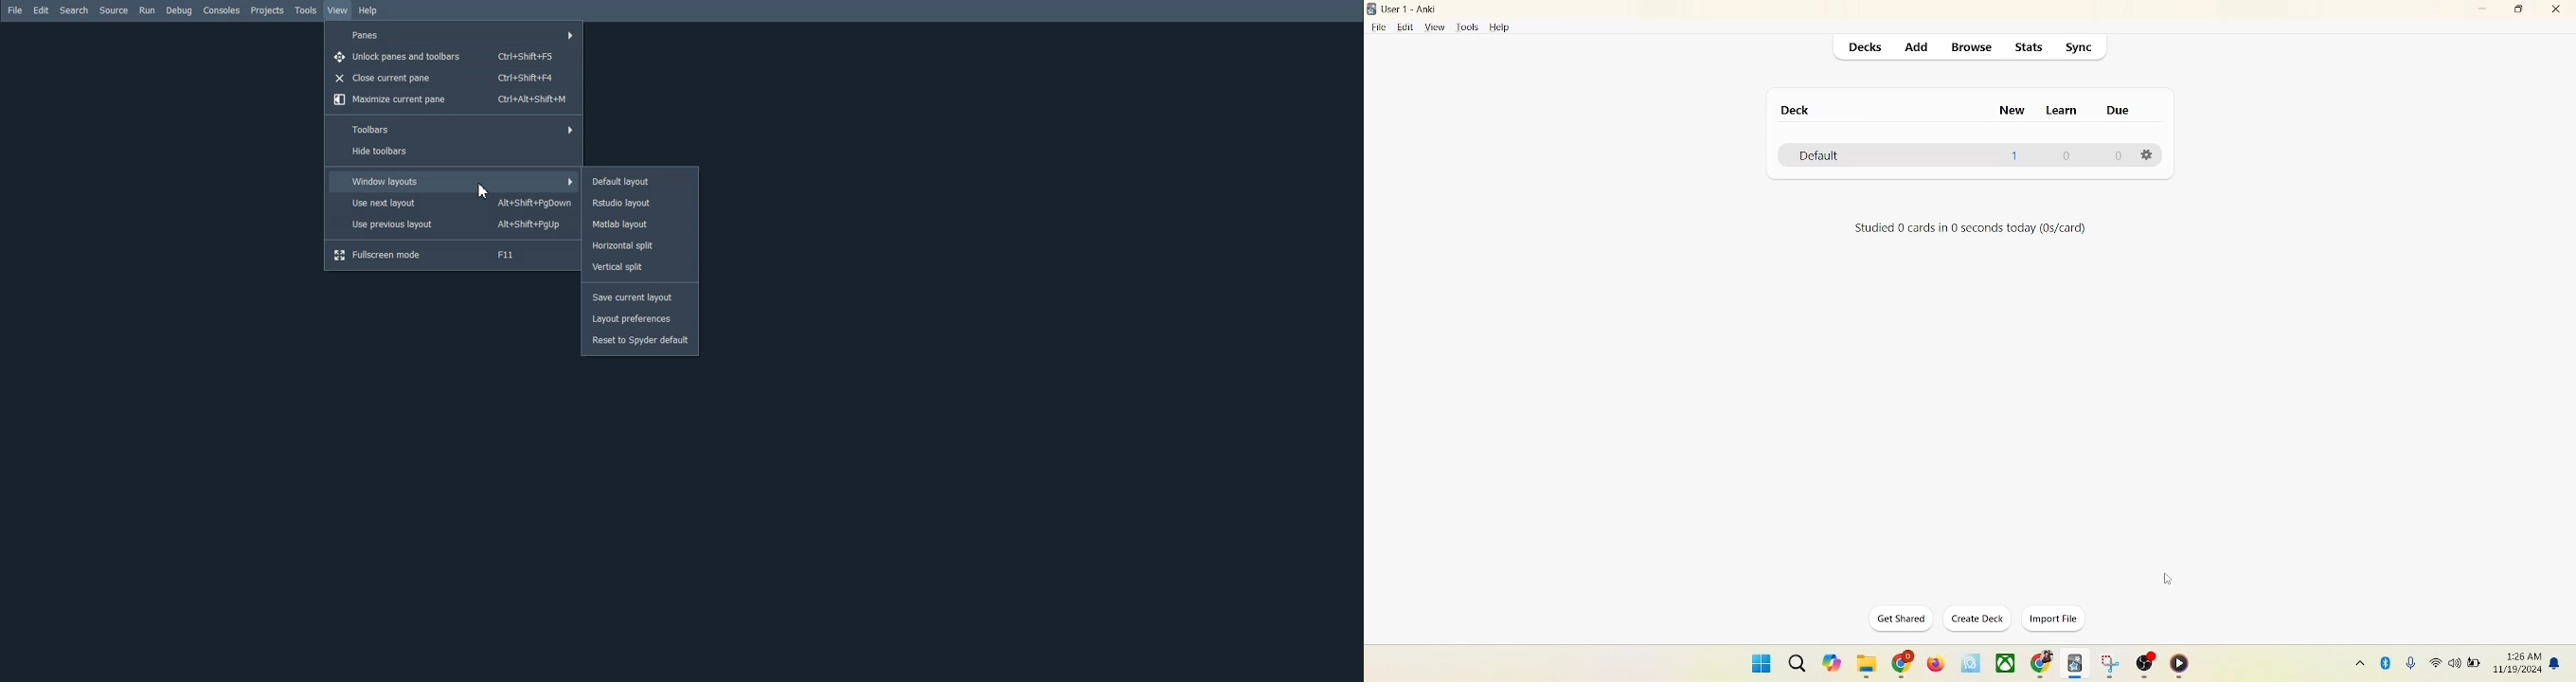 The image size is (2576, 700). Describe the element at coordinates (451, 78) in the screenshot. I see `Close current panes` at that location.